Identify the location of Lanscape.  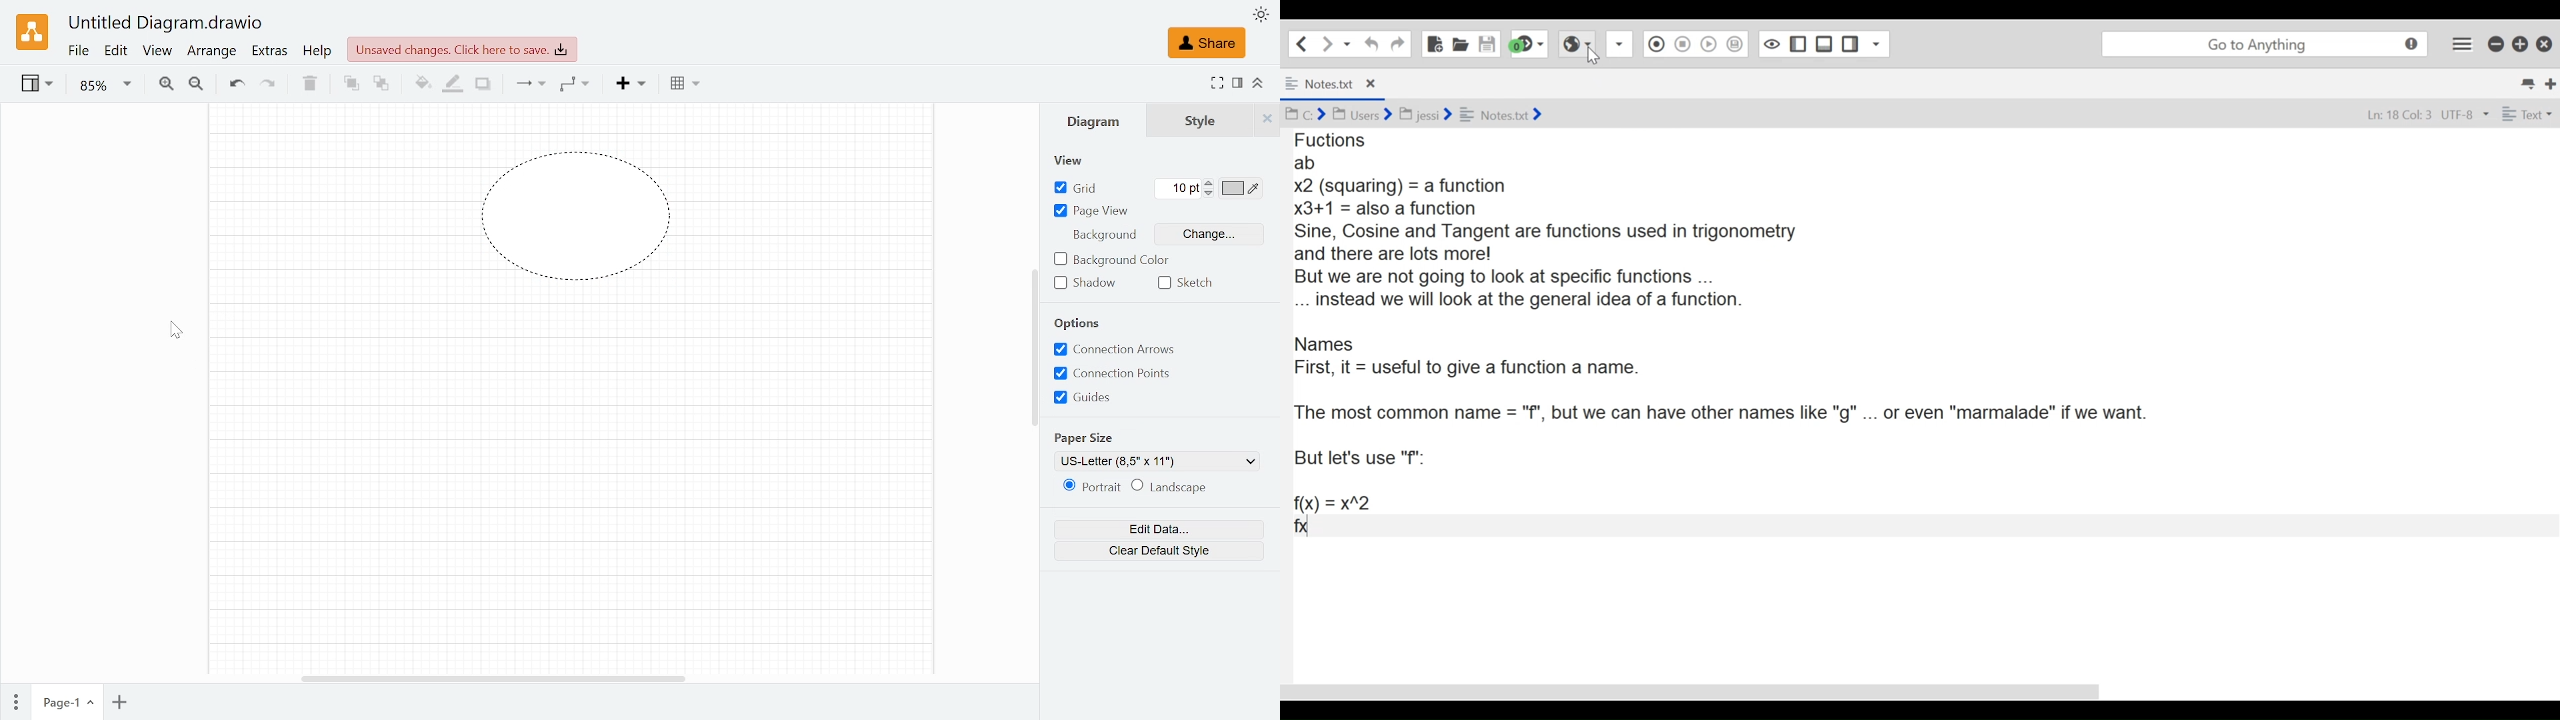
(1173, 487).